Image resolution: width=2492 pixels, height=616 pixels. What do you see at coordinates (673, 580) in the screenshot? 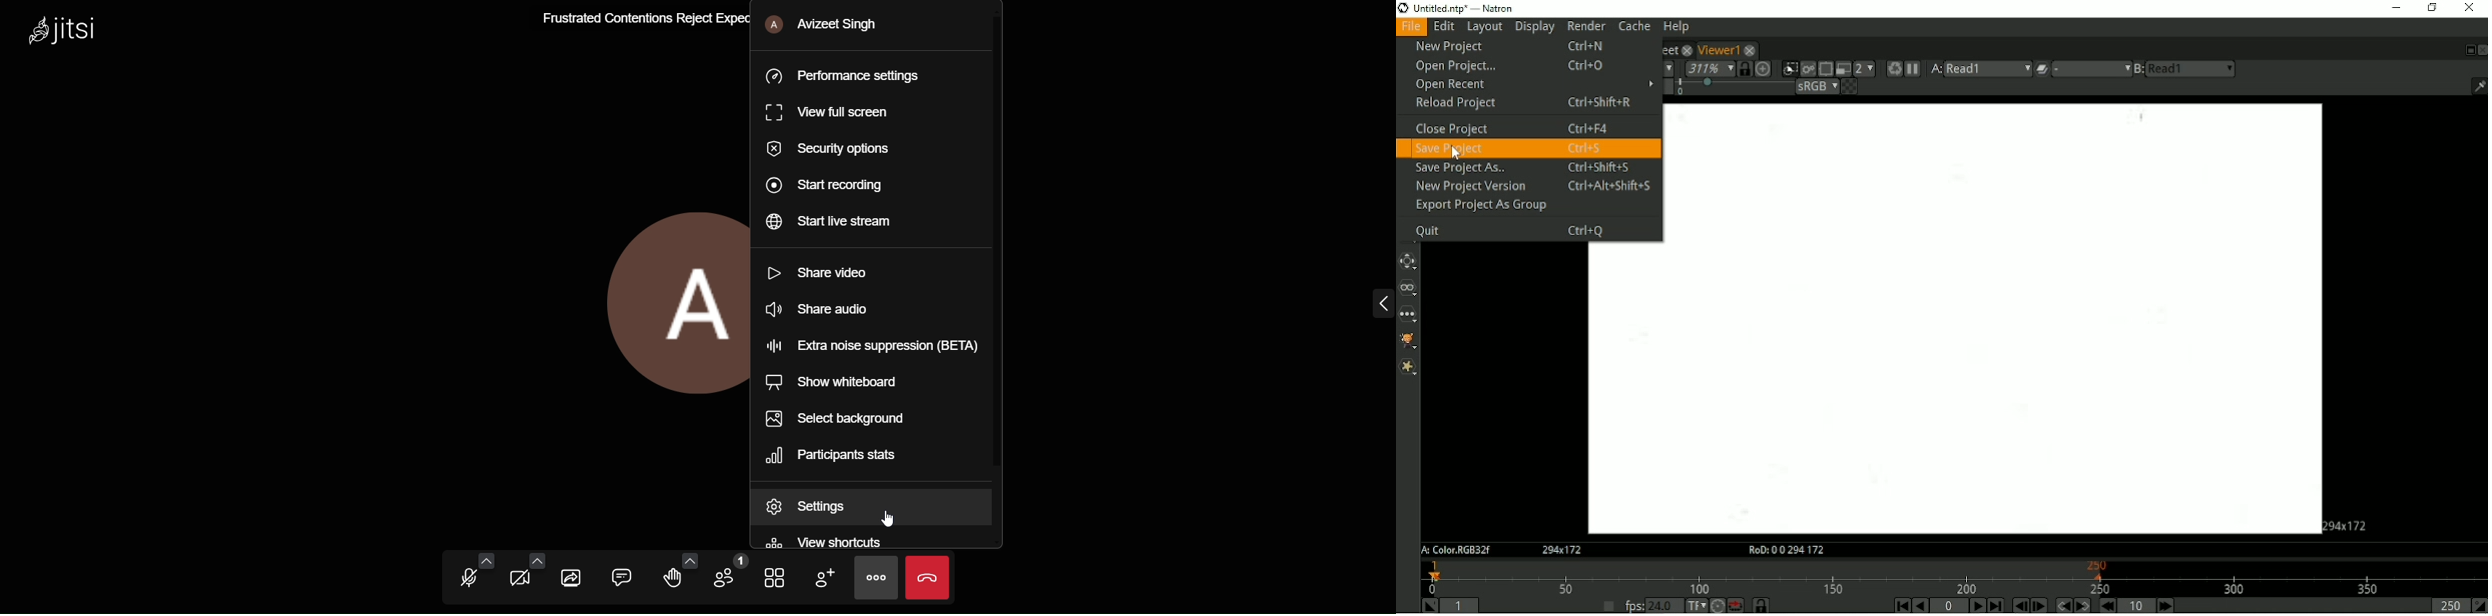
I see `raise your hand` at bounding box center [673, 580].